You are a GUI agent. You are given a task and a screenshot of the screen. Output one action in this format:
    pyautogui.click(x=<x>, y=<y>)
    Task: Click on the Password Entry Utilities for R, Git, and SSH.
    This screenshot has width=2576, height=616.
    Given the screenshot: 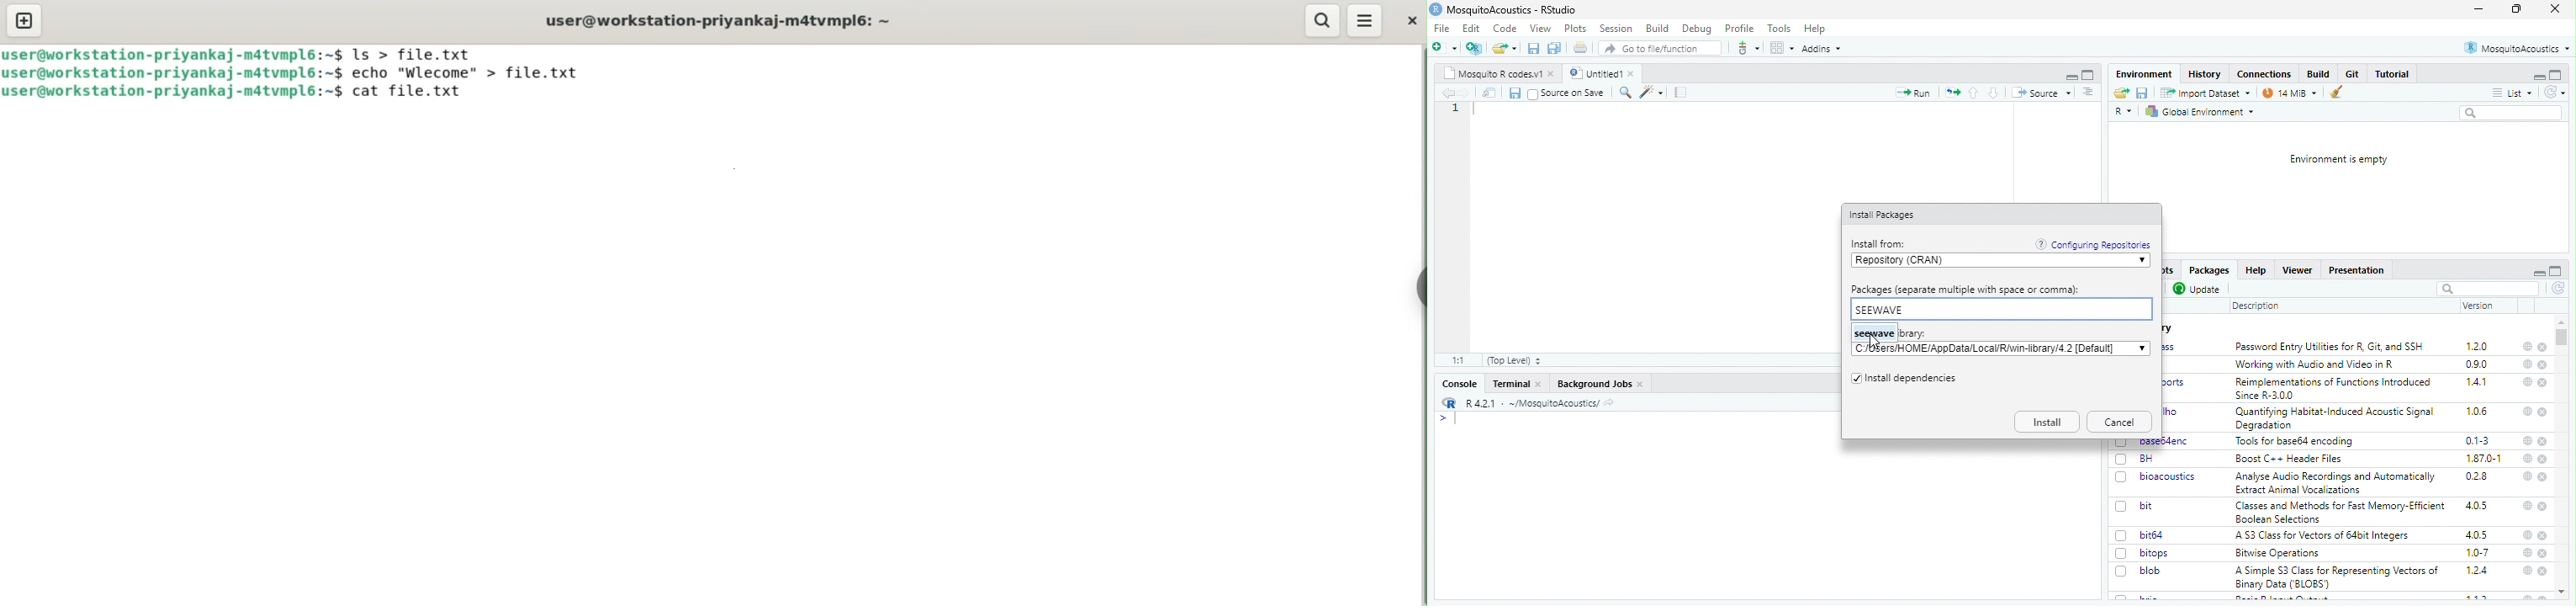 What is the action you would take?
    pyautogui.click(x=2331, y=346)
    